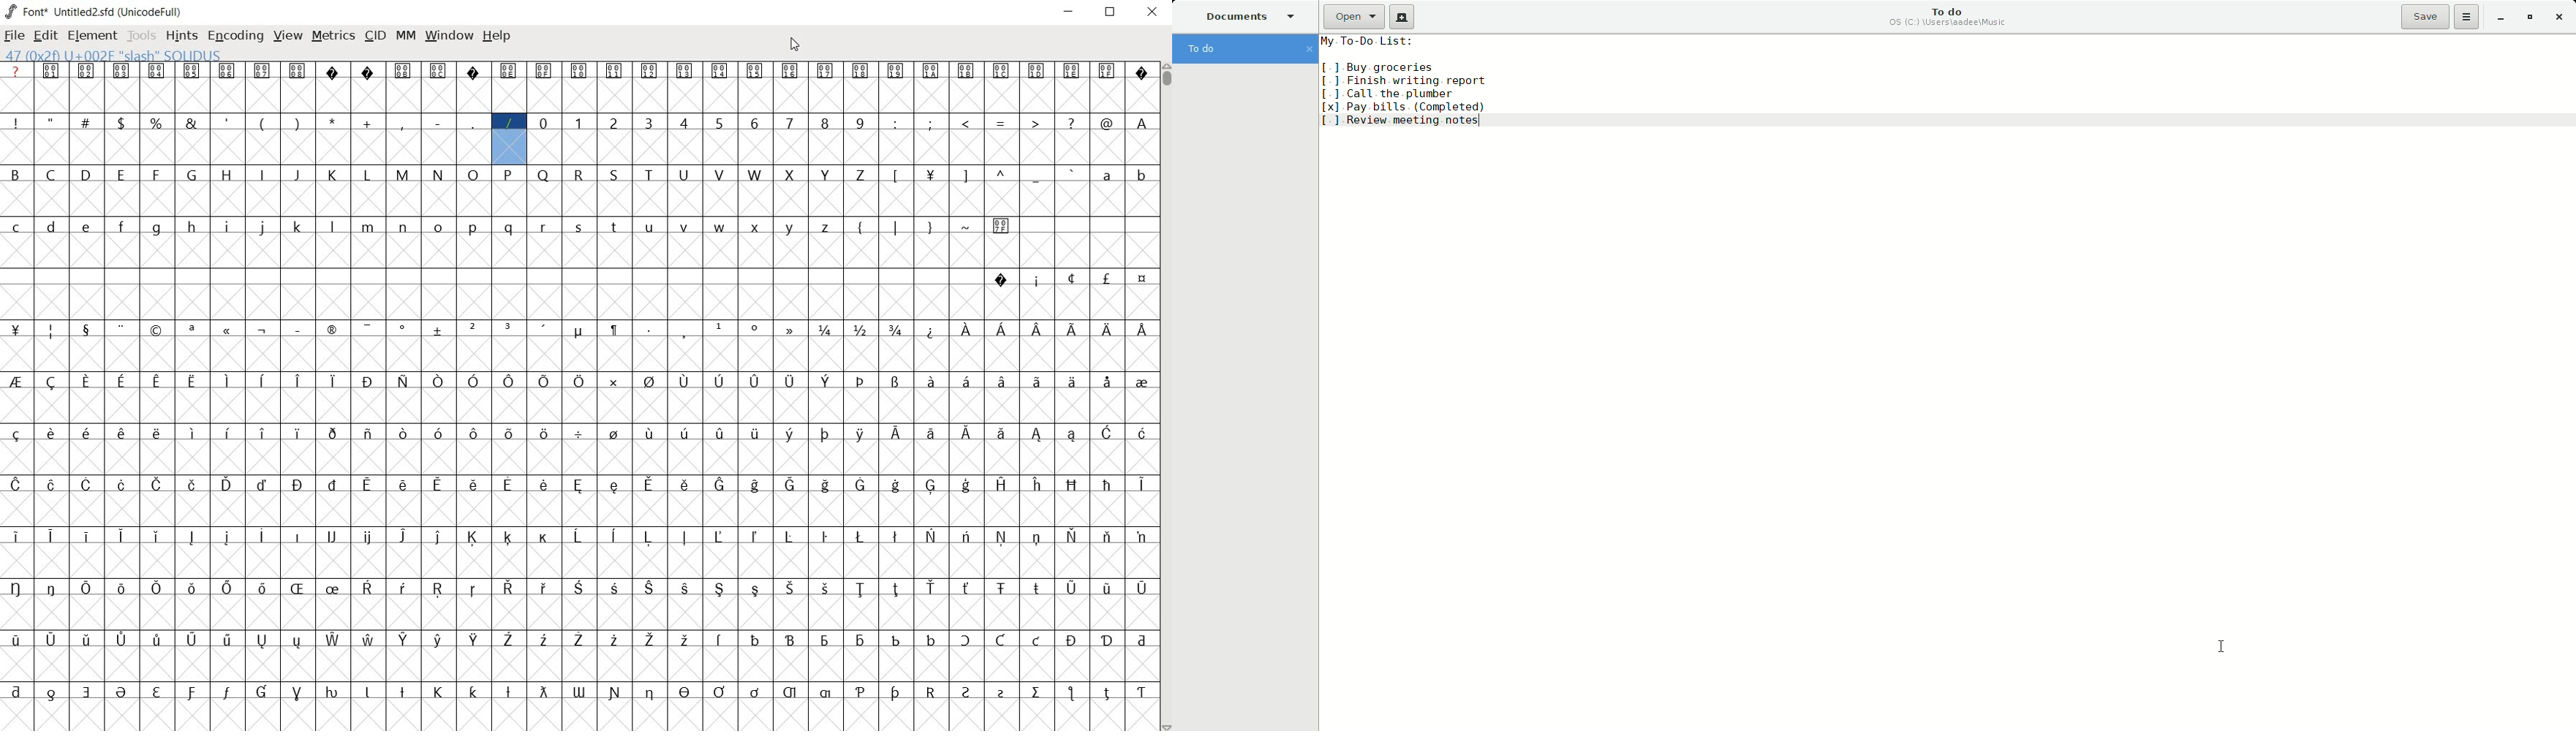 The image size is (2576, 756). Describe the element at coordinates (614, 486) in the screenshot. I see `glyph` at that location.